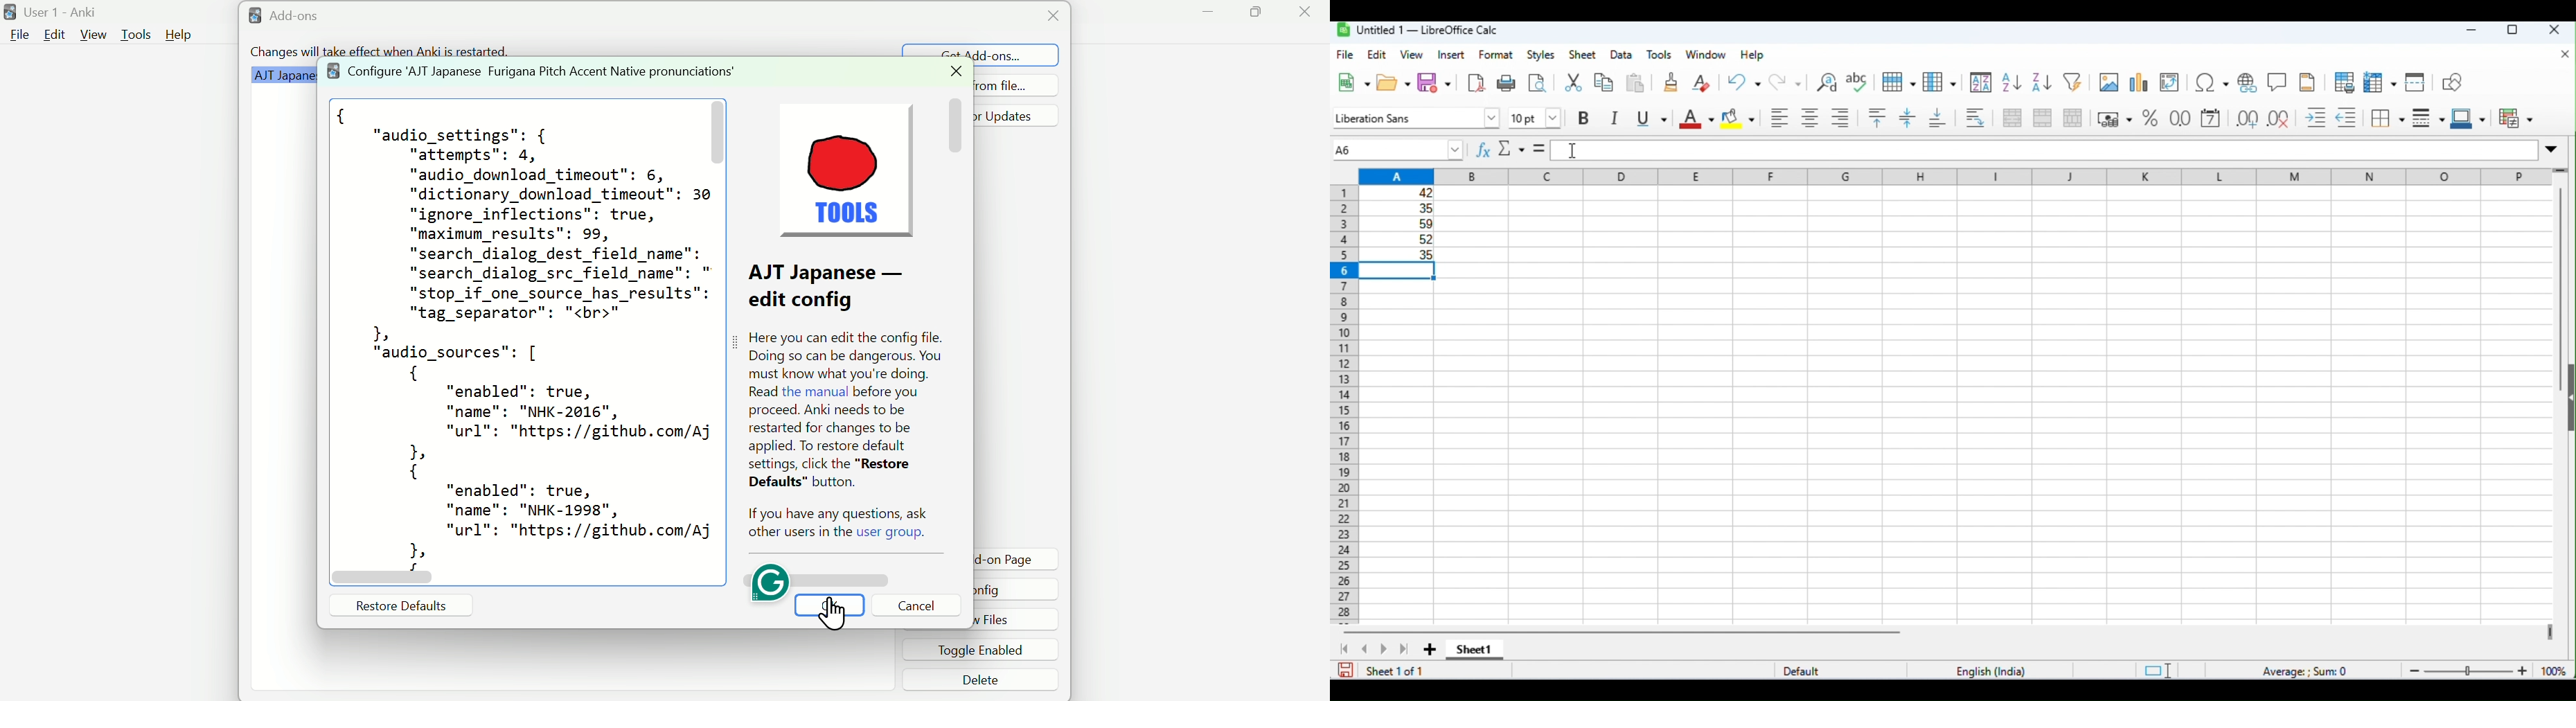 The width and height of the screenshot is (2576, 728). I want to click on format as currency, so click(2115, 117).